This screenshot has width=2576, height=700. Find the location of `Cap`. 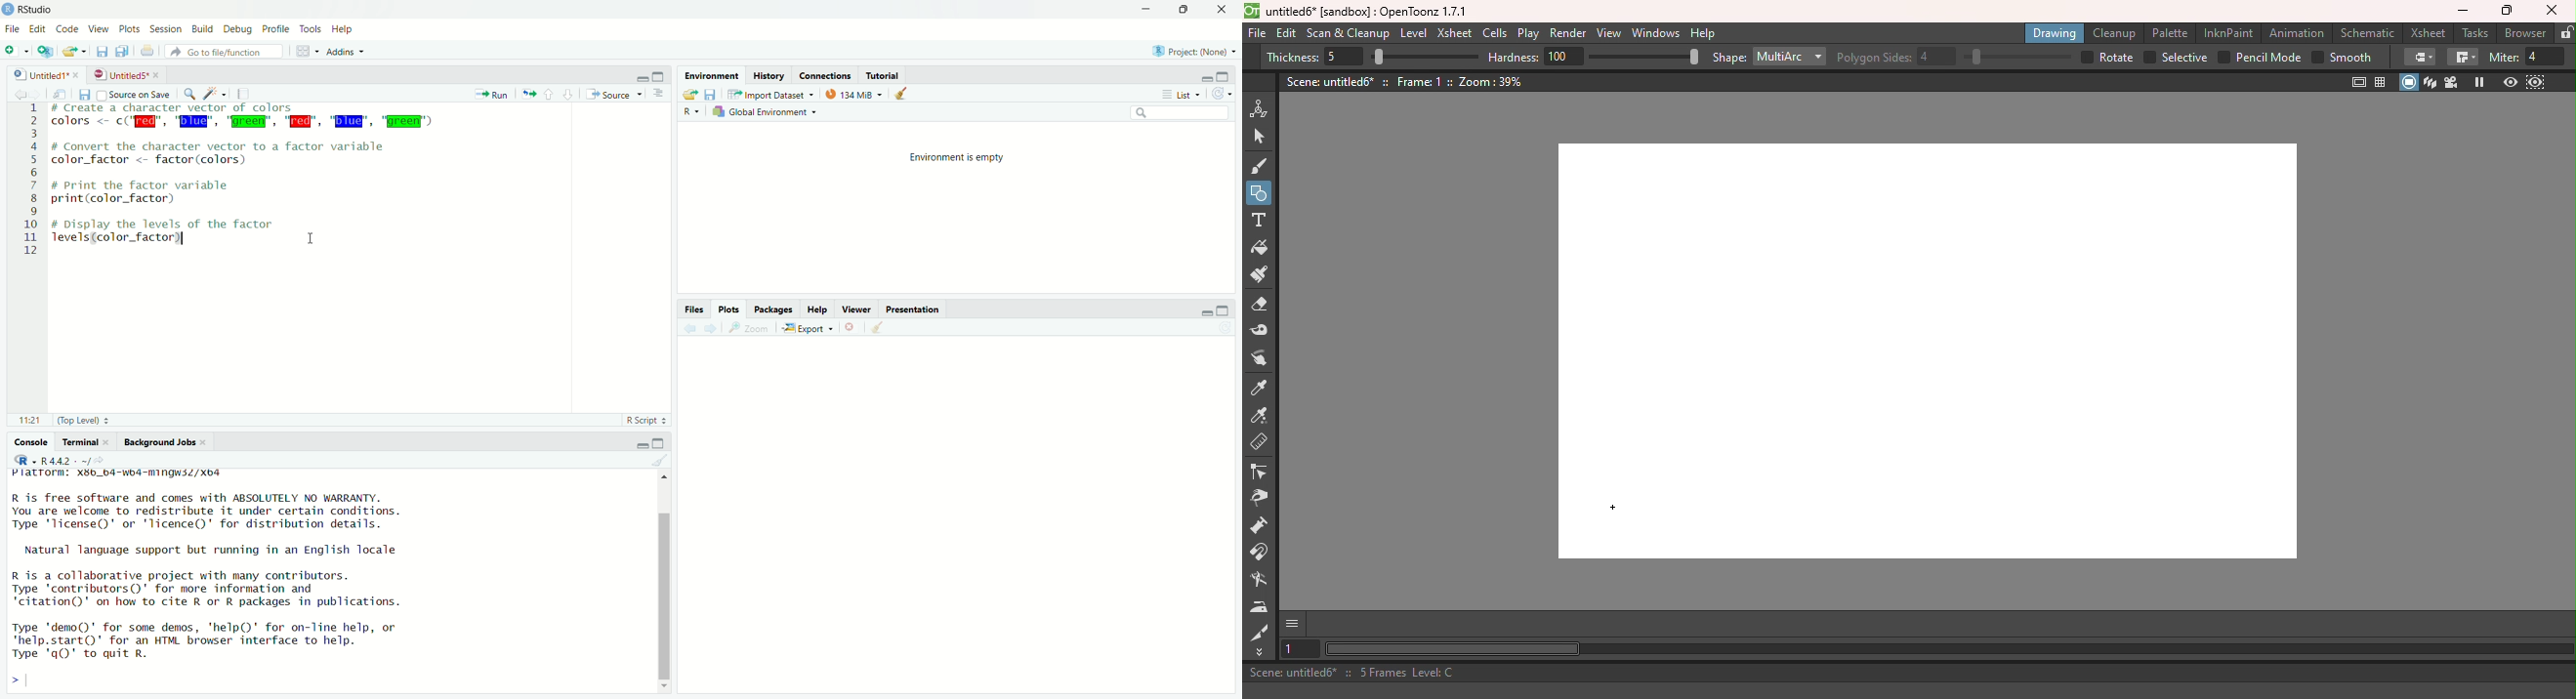

Cap is located at coordinates (2419, 58).